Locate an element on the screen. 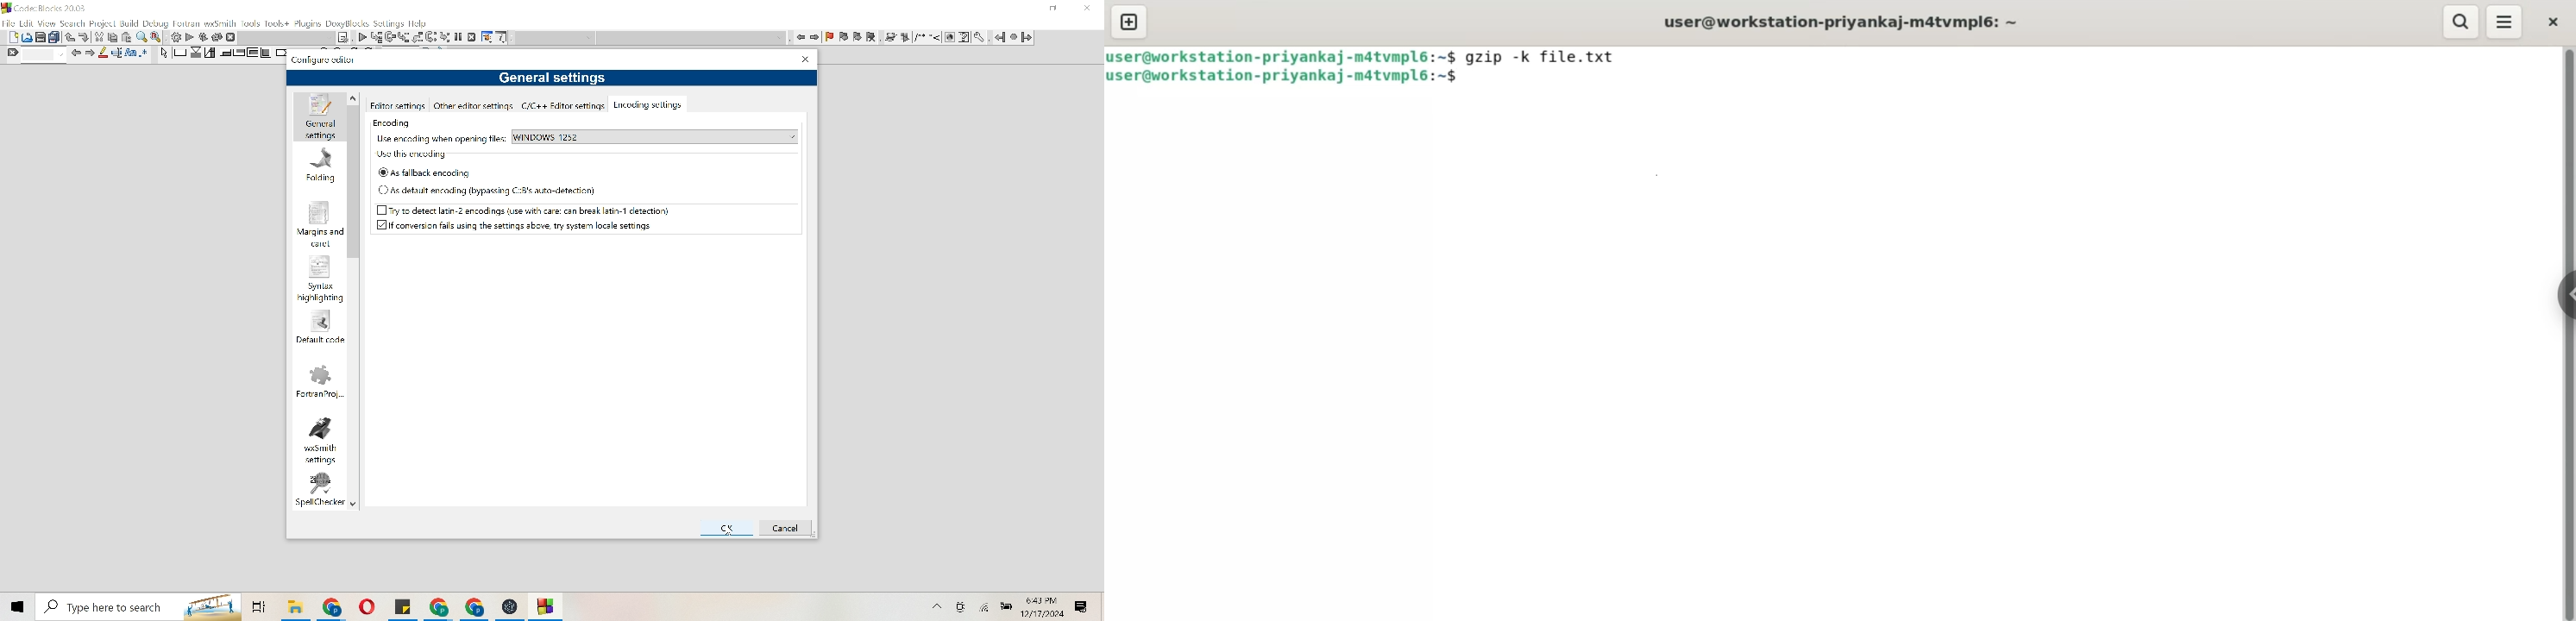  Folding is located at coordinates (320, 166).